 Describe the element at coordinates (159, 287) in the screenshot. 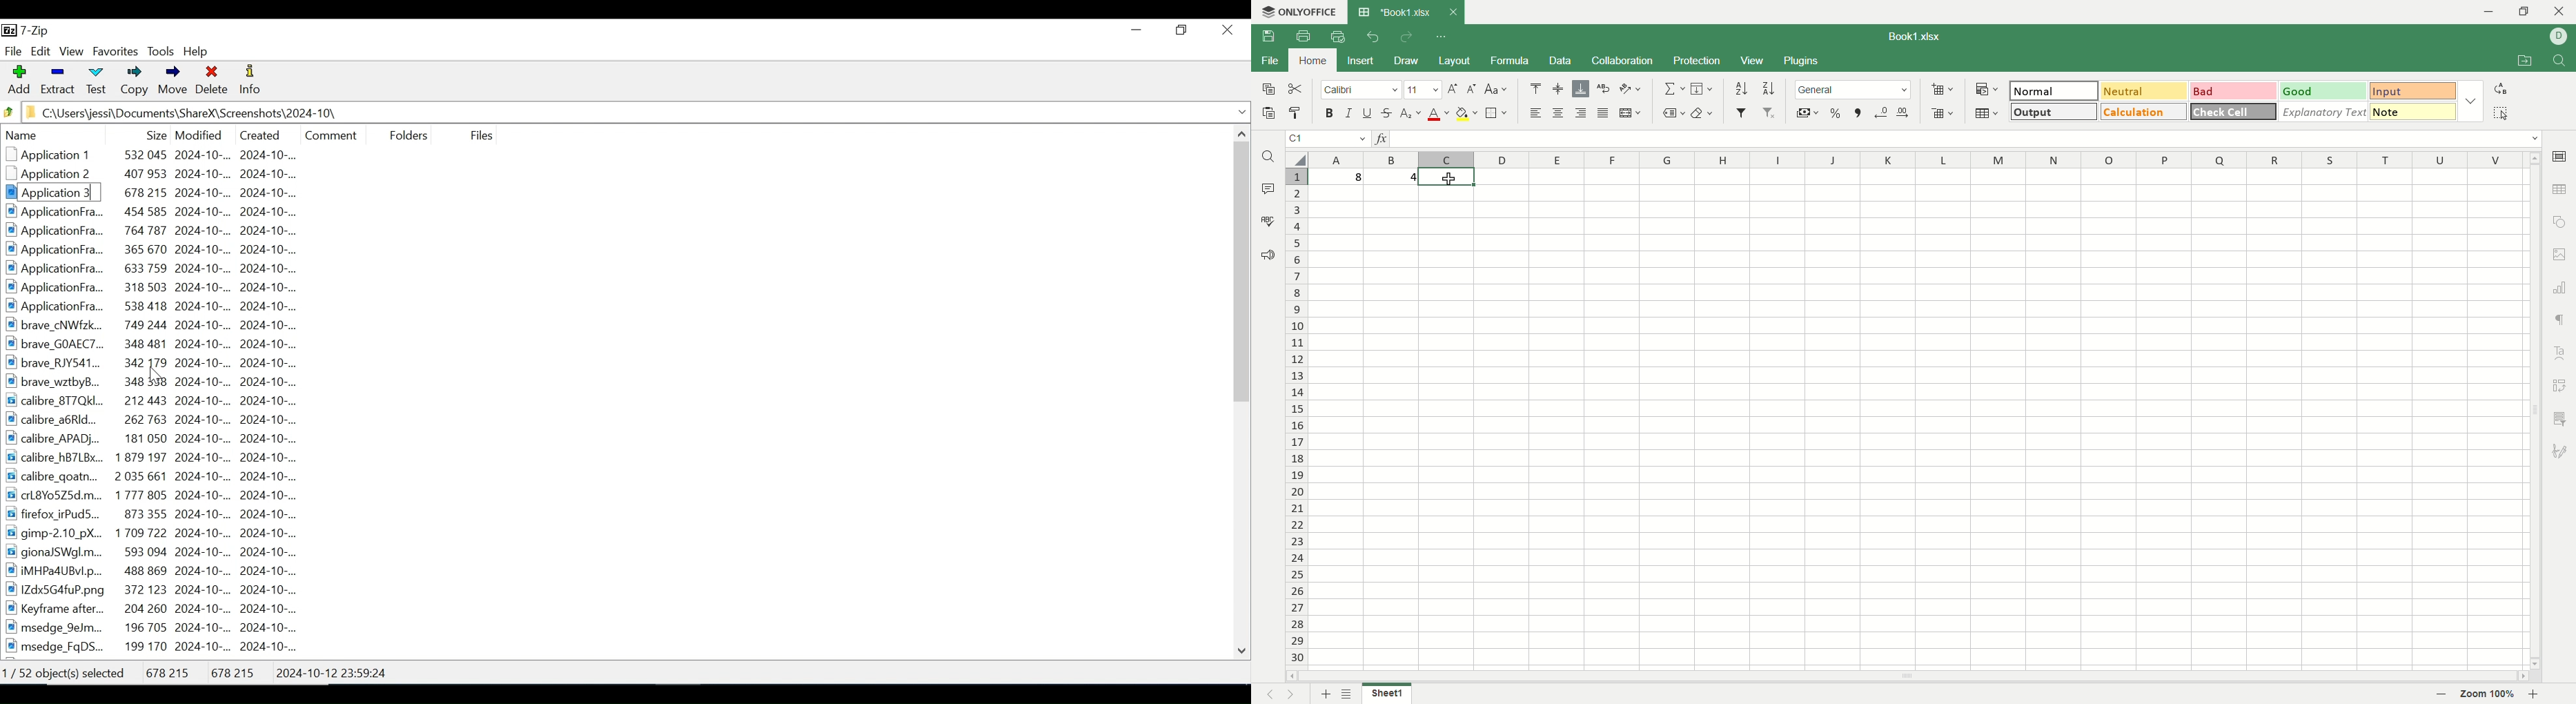

I see `ApplicationFra... 318 503 2024-10-.. 2024-10-...` at that location.